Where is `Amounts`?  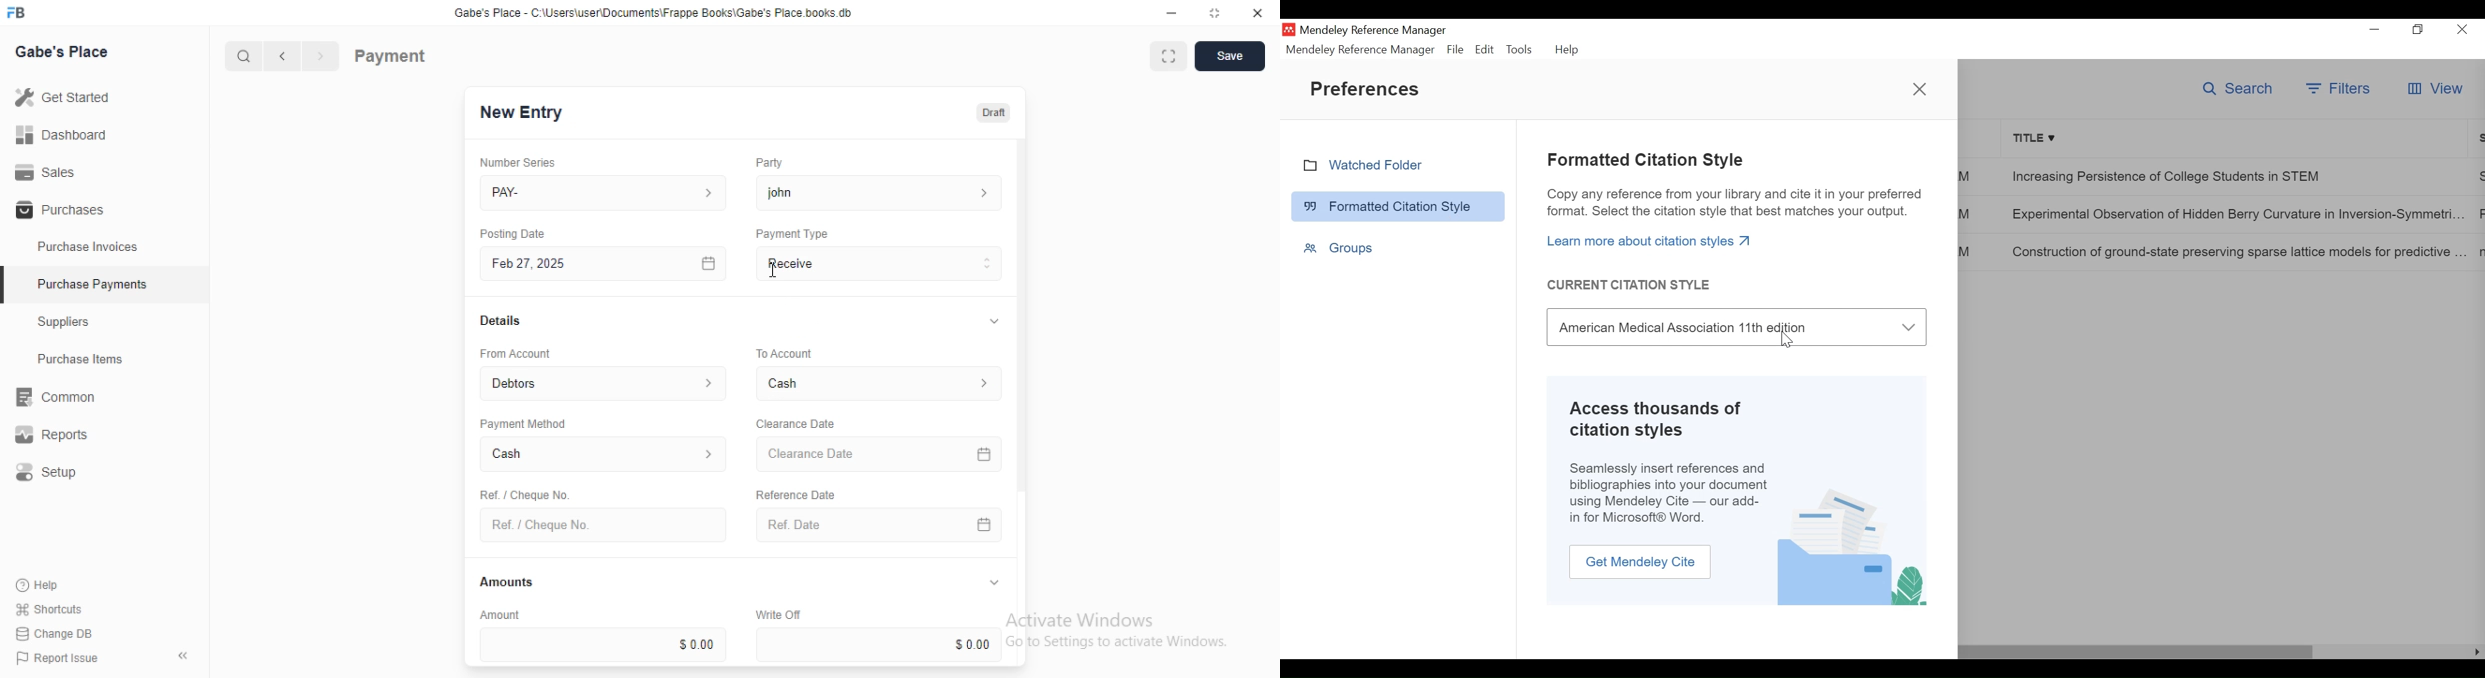
Amounts is located at coordinates (502, 582).